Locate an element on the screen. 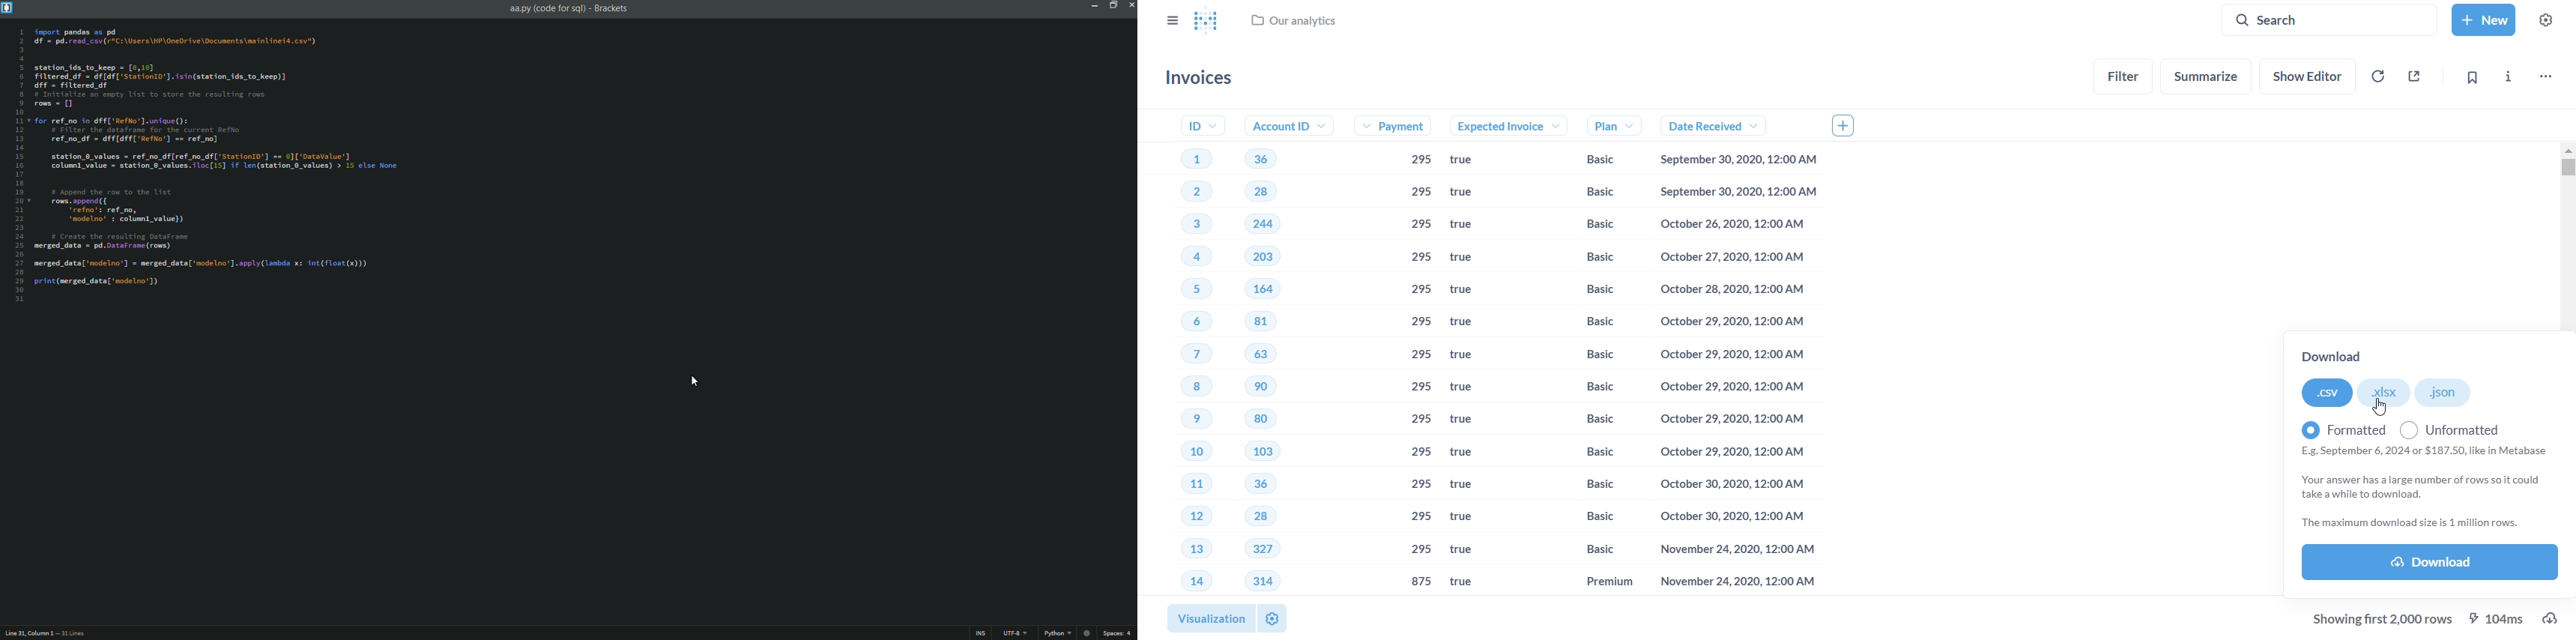  November 24,2020, 12:00 AM is located at coordinates (1732, 582).